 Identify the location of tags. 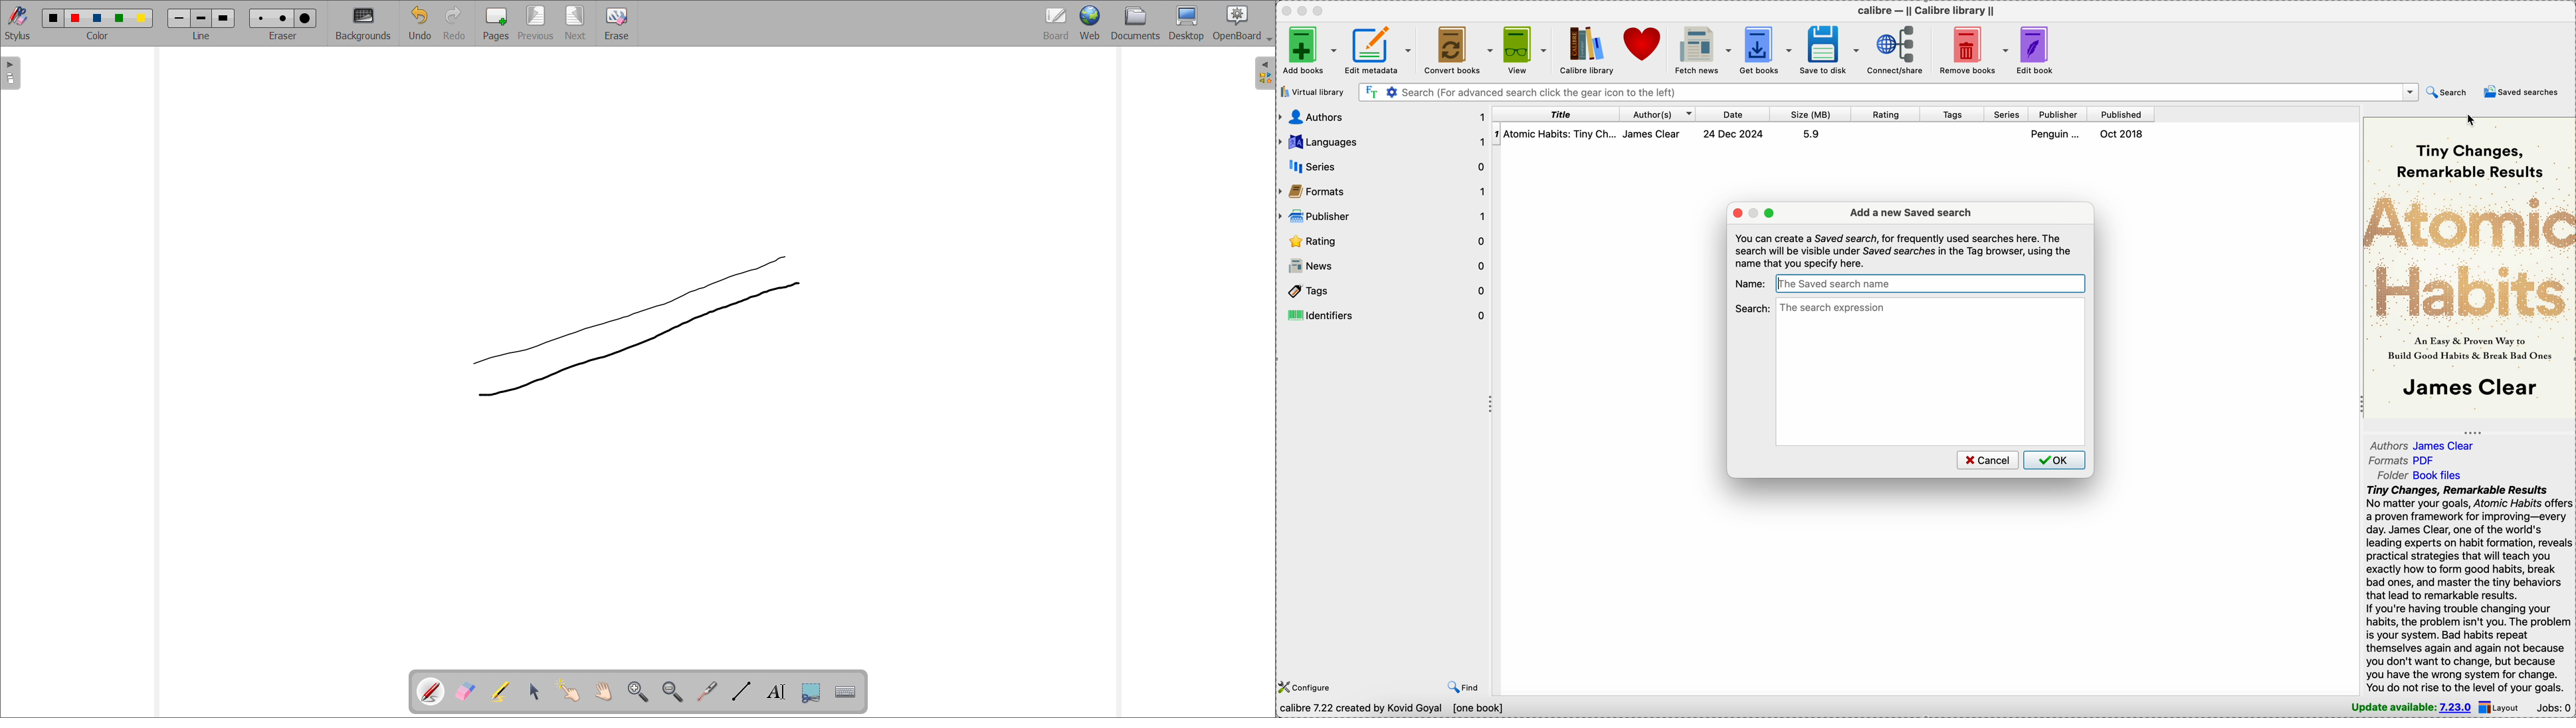
(1954, 115).